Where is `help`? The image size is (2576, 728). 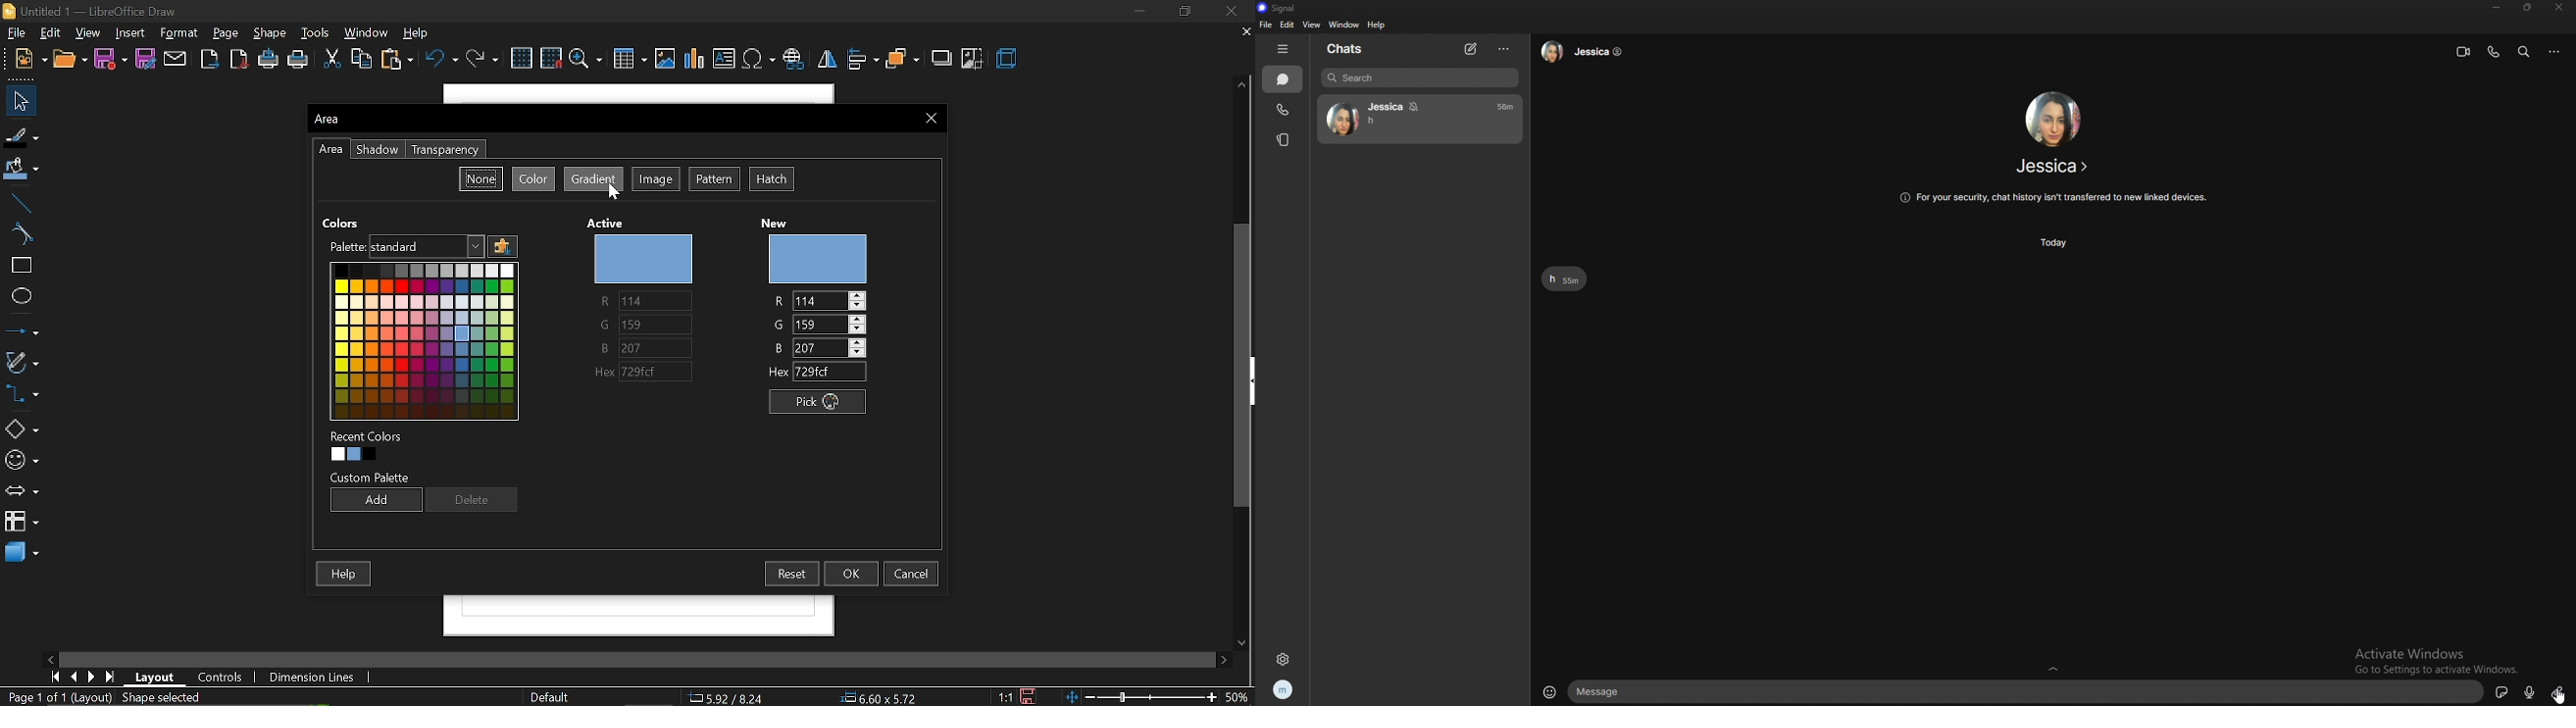
help is located at coordinates (422, 33).